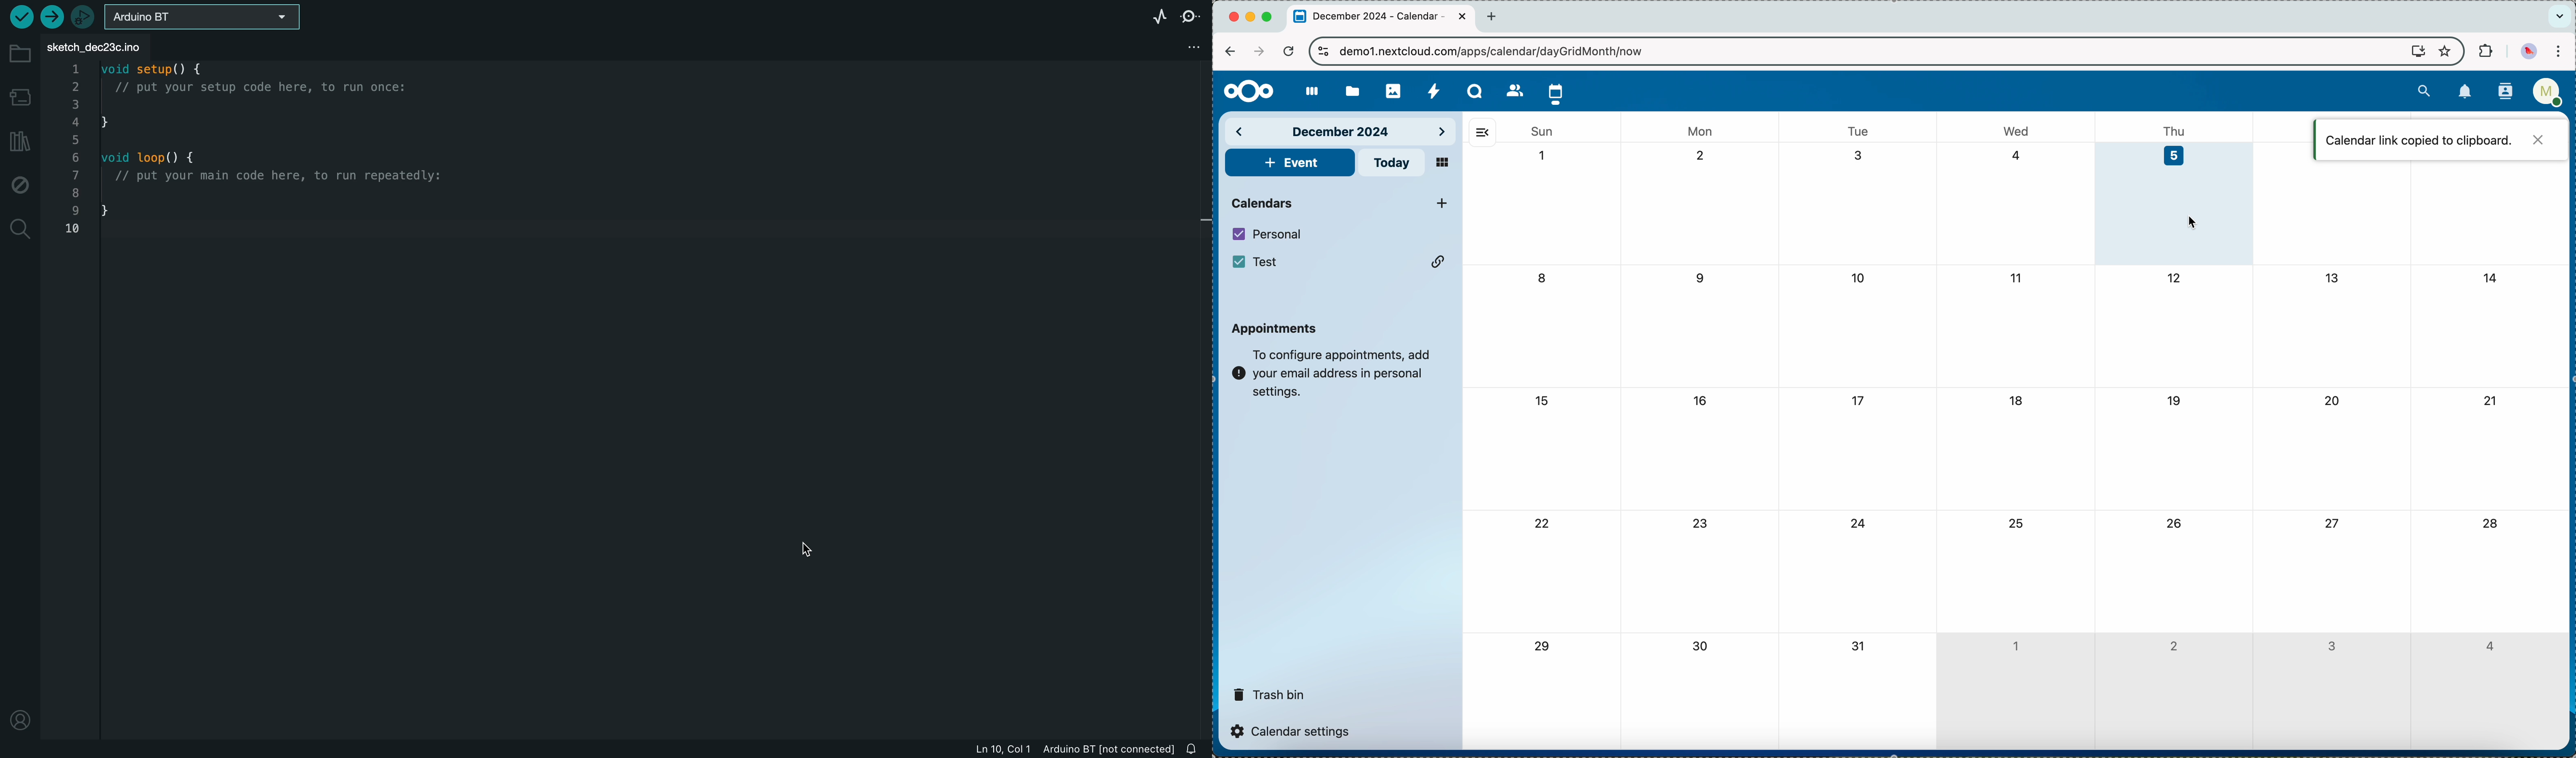 The width and height of the screenshot is (2576, 784). I want to click on maximize, so click(1269, 17).